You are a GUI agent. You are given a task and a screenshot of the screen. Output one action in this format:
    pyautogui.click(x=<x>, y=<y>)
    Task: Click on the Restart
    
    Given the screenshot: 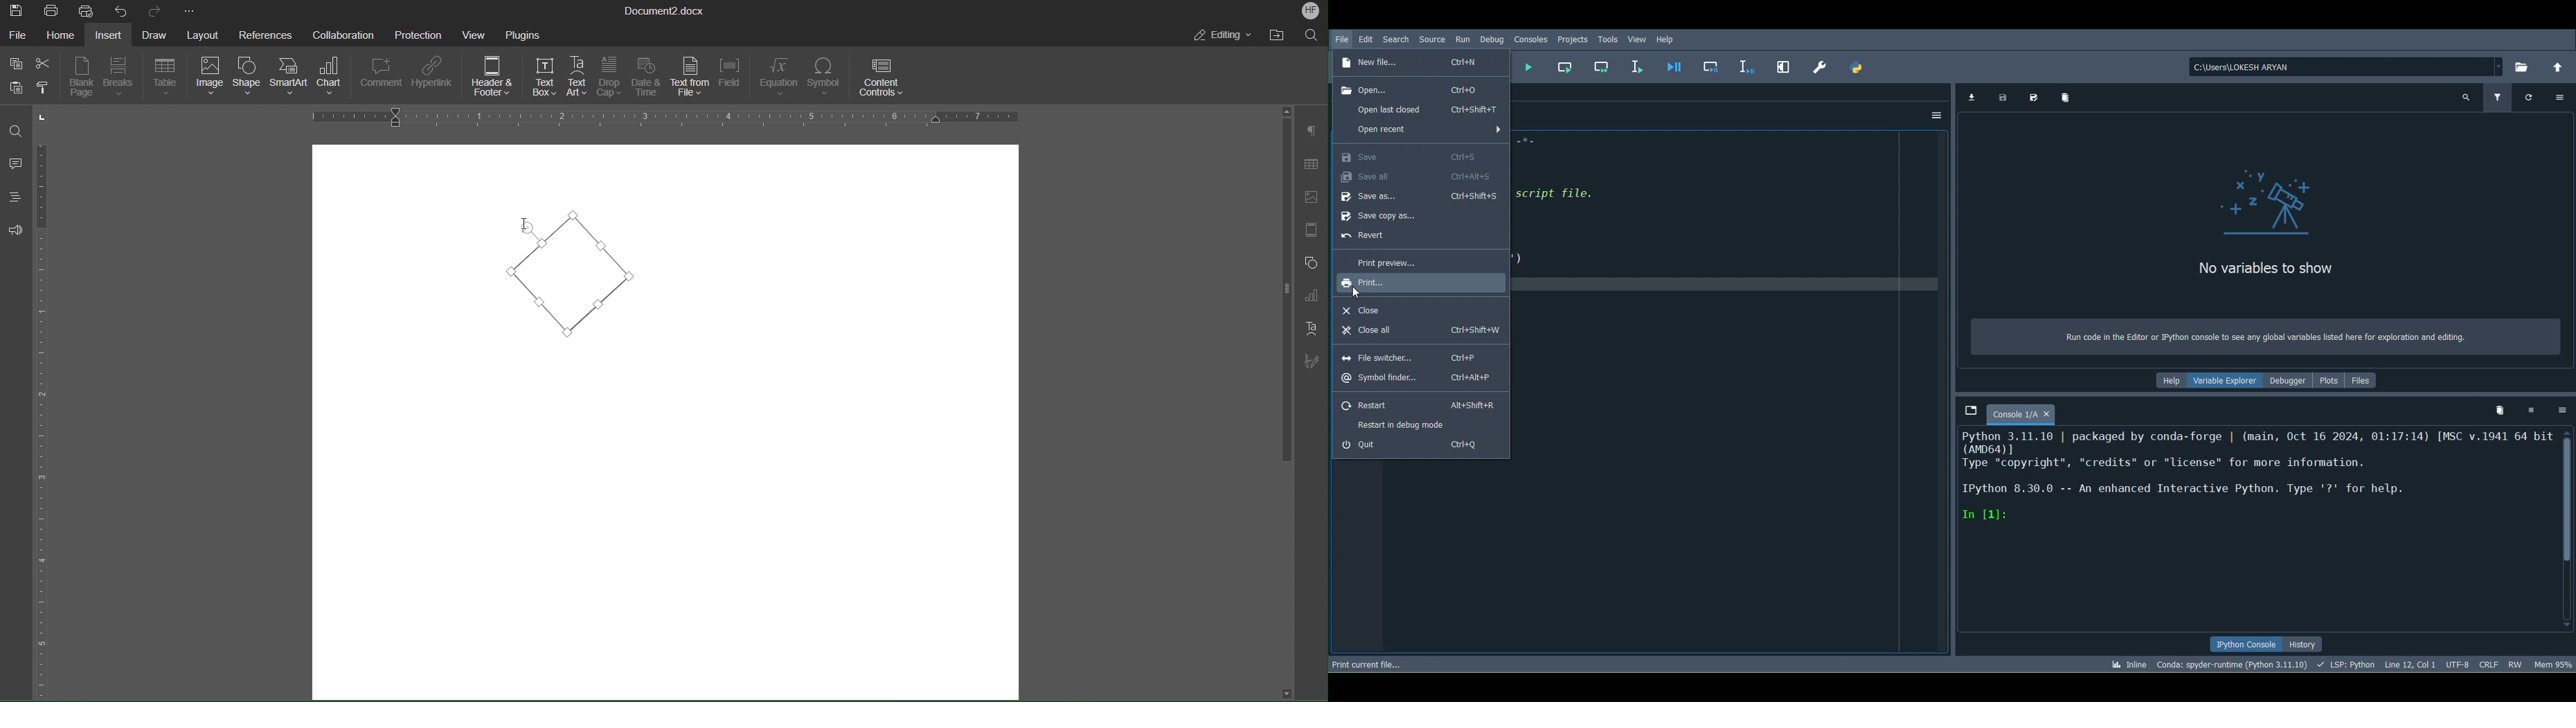 What is the action you would take?
    pyautogui.click(x=1418, y=405)
    